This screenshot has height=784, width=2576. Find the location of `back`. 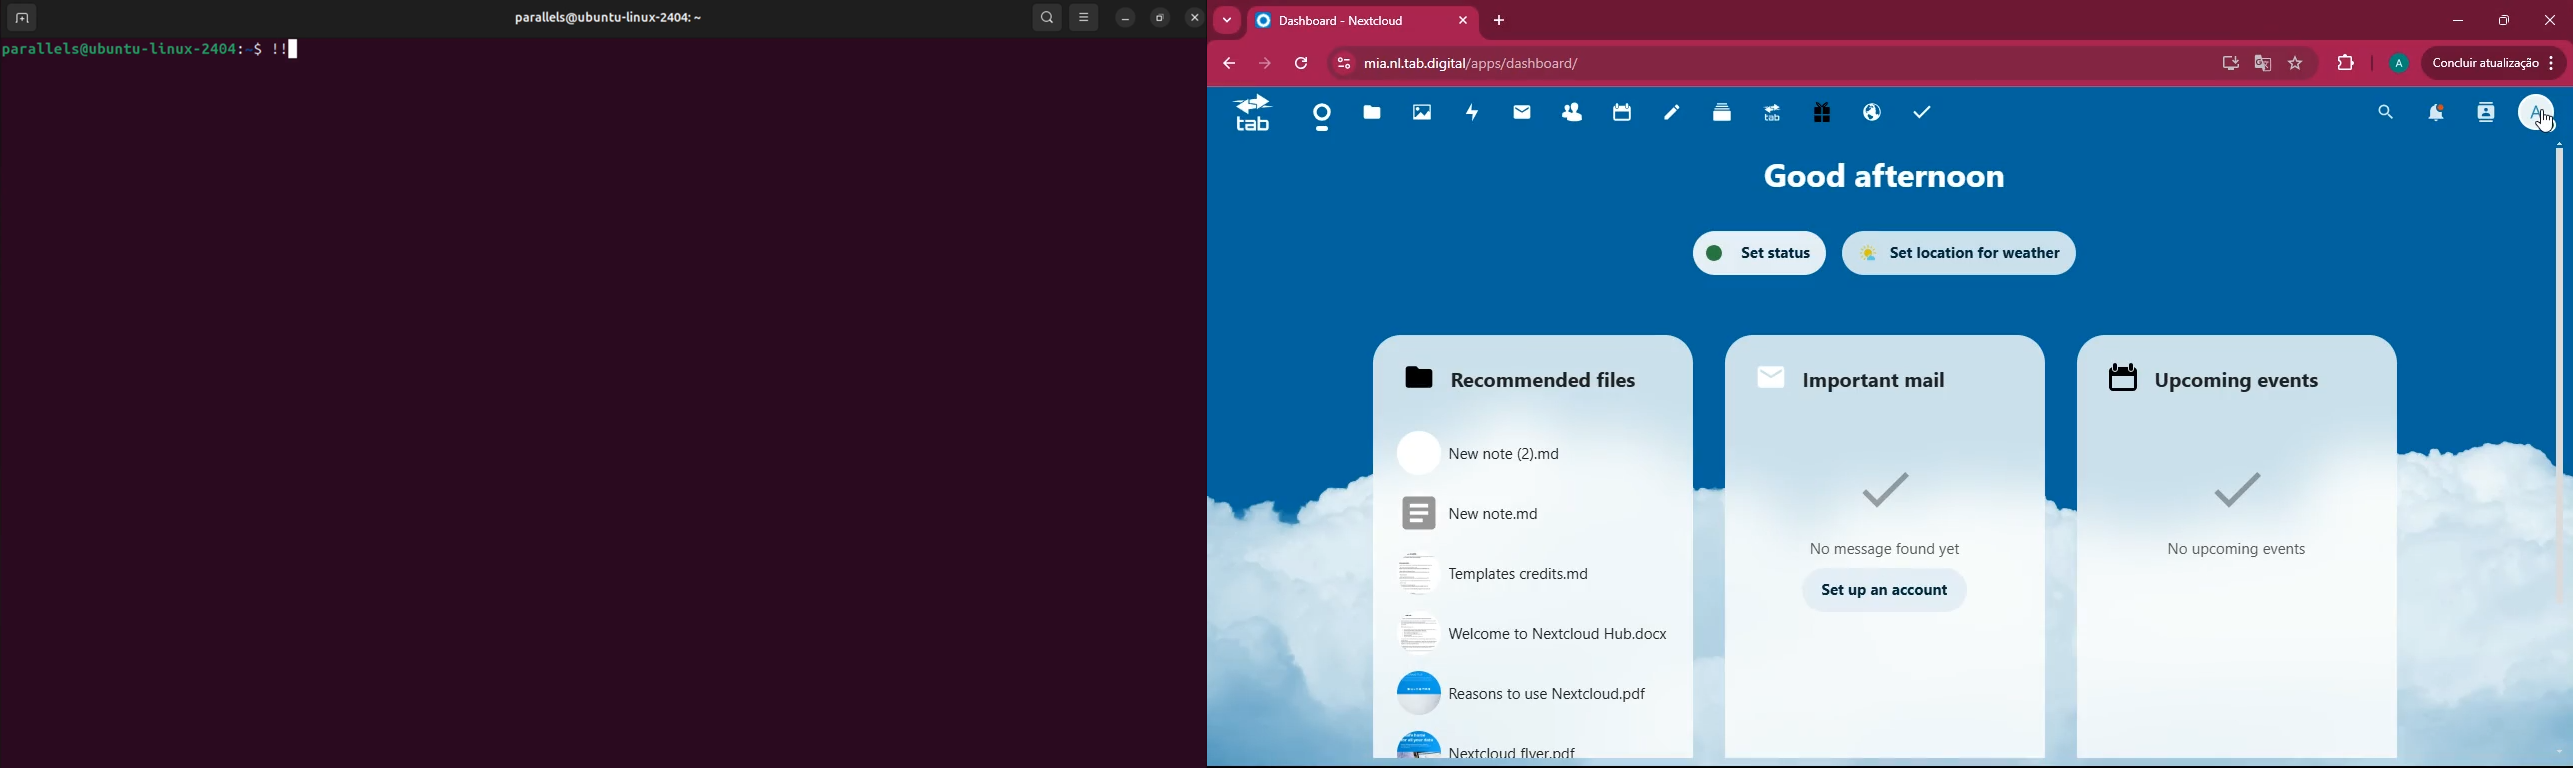

back is located at coordinates (1226, 64).